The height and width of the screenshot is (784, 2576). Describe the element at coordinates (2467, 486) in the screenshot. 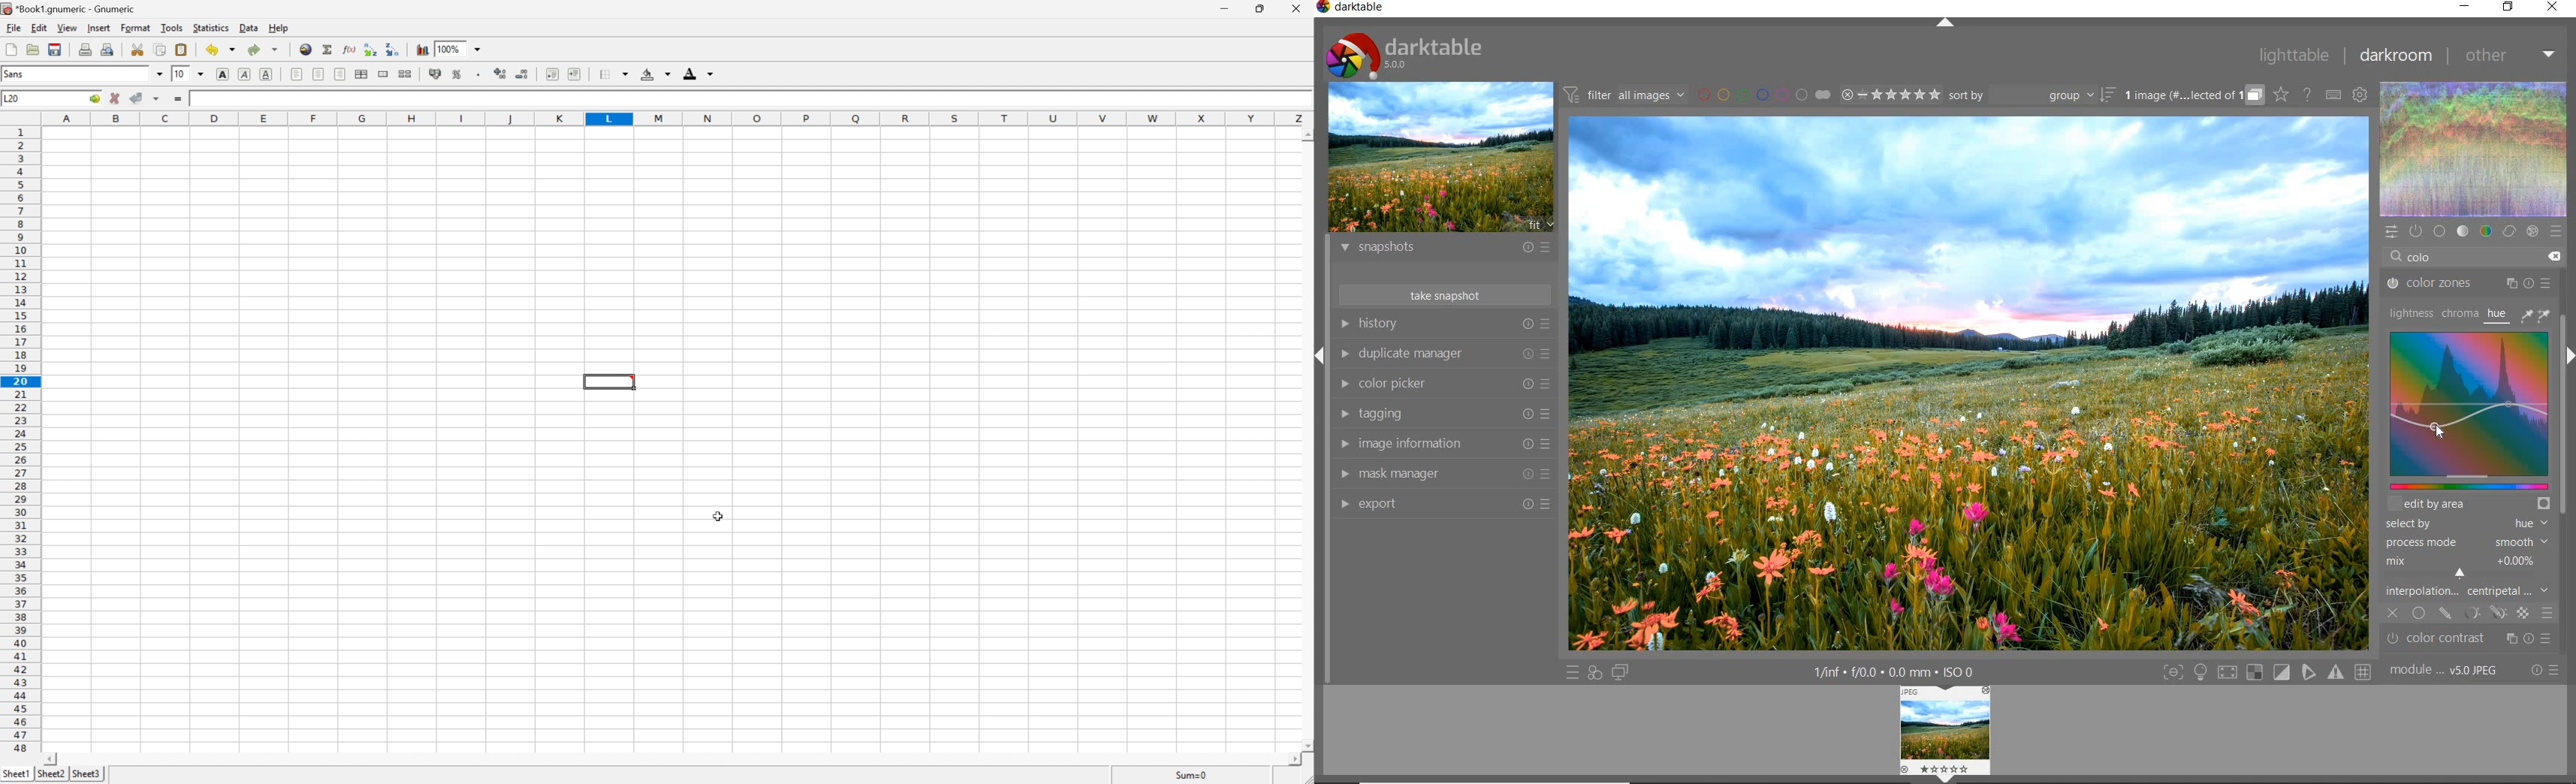

I see `slider` at that location.